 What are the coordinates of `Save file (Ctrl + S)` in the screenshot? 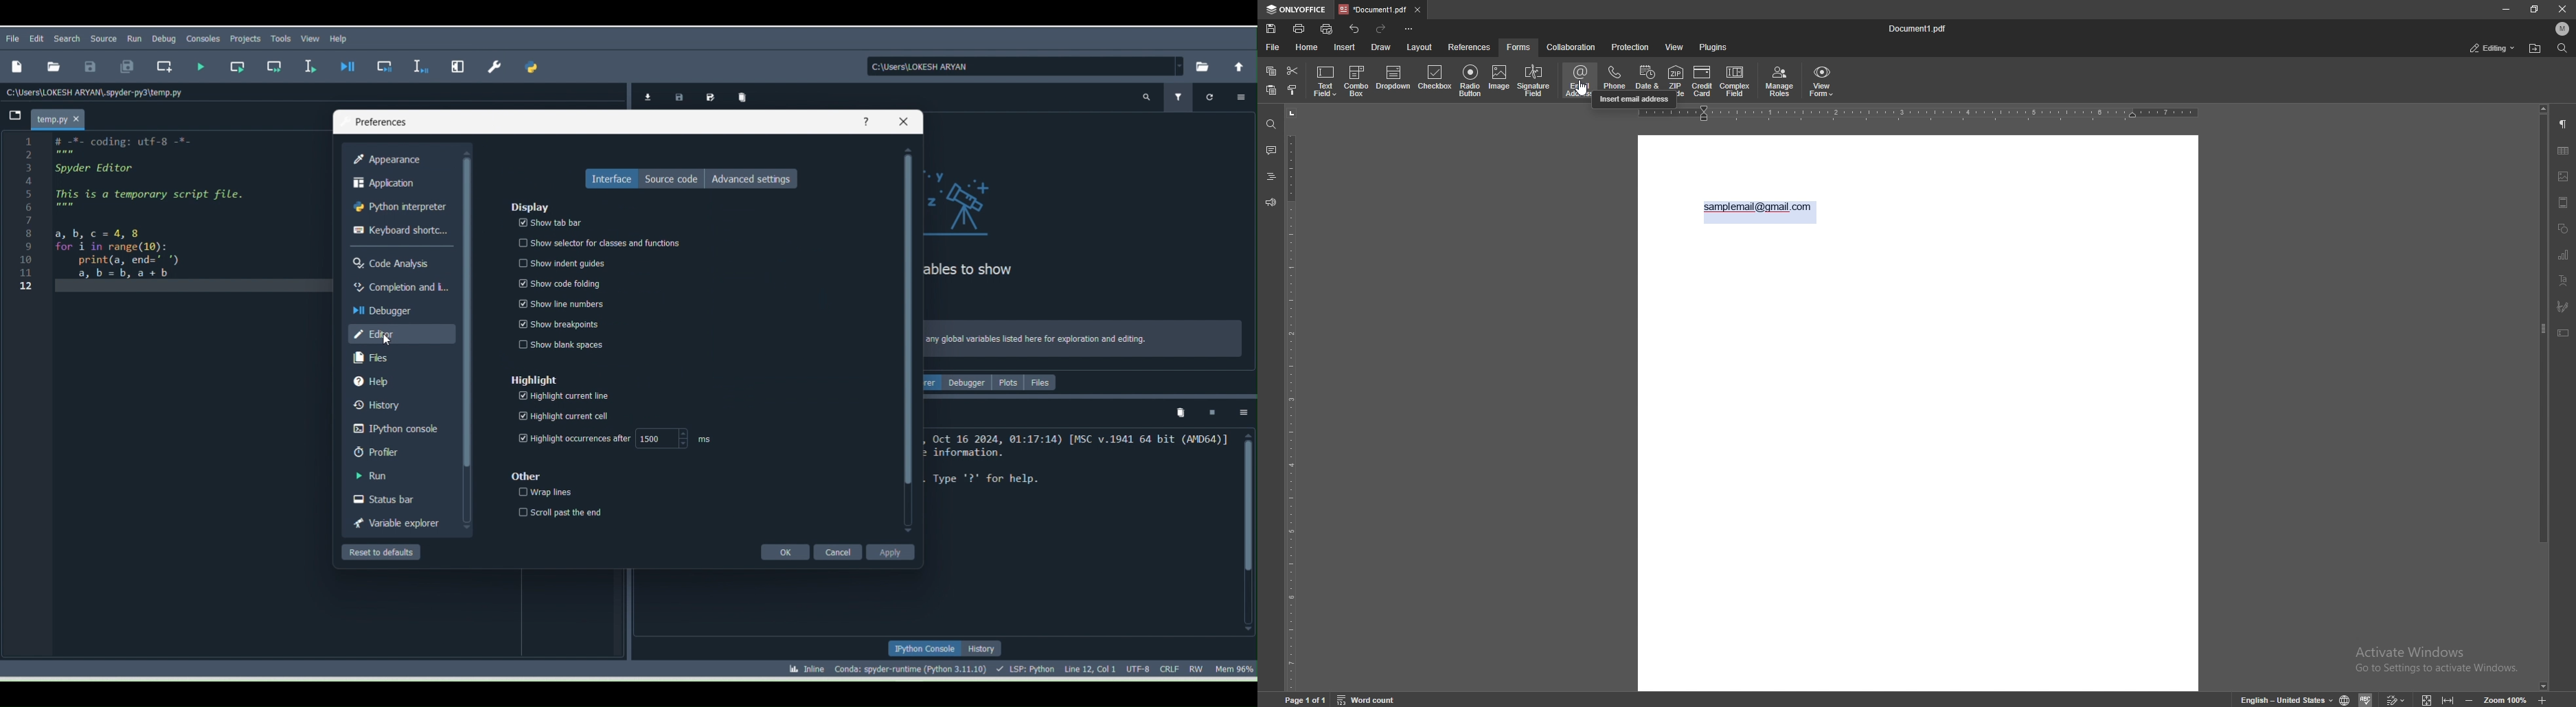 It's located at (90, 65).